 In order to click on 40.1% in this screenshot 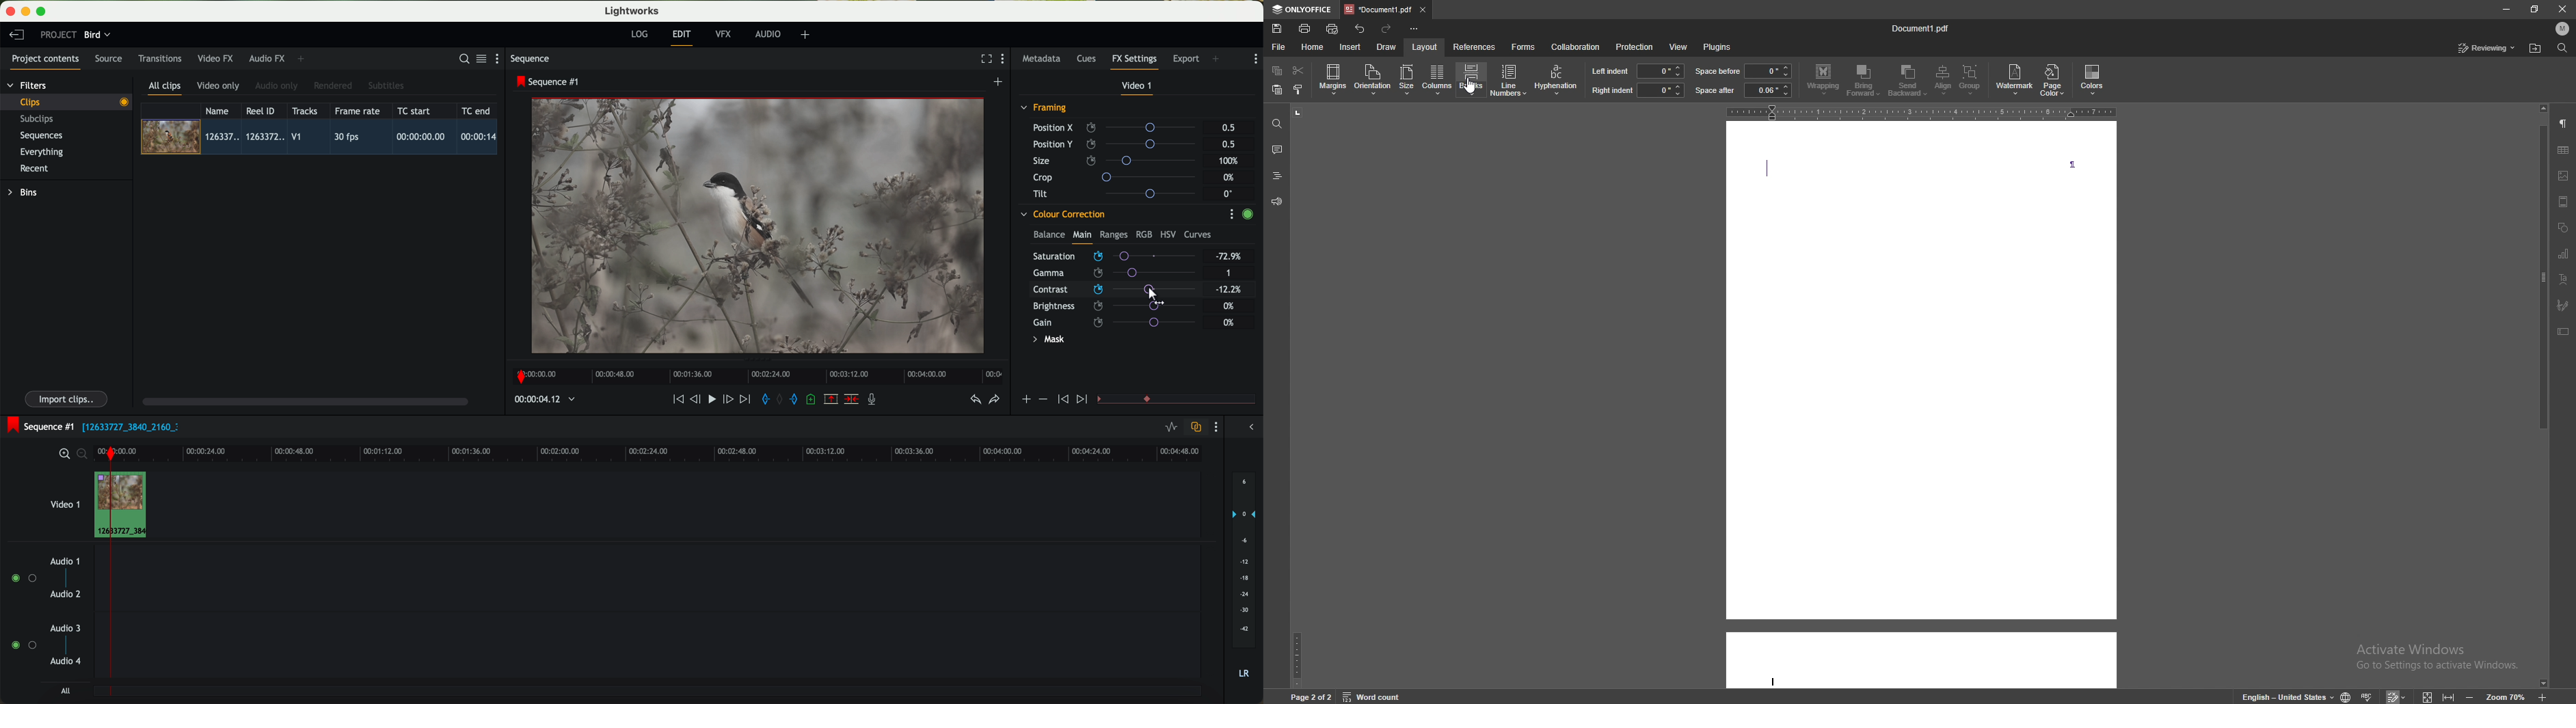, I will do `click(1231, 290)`.